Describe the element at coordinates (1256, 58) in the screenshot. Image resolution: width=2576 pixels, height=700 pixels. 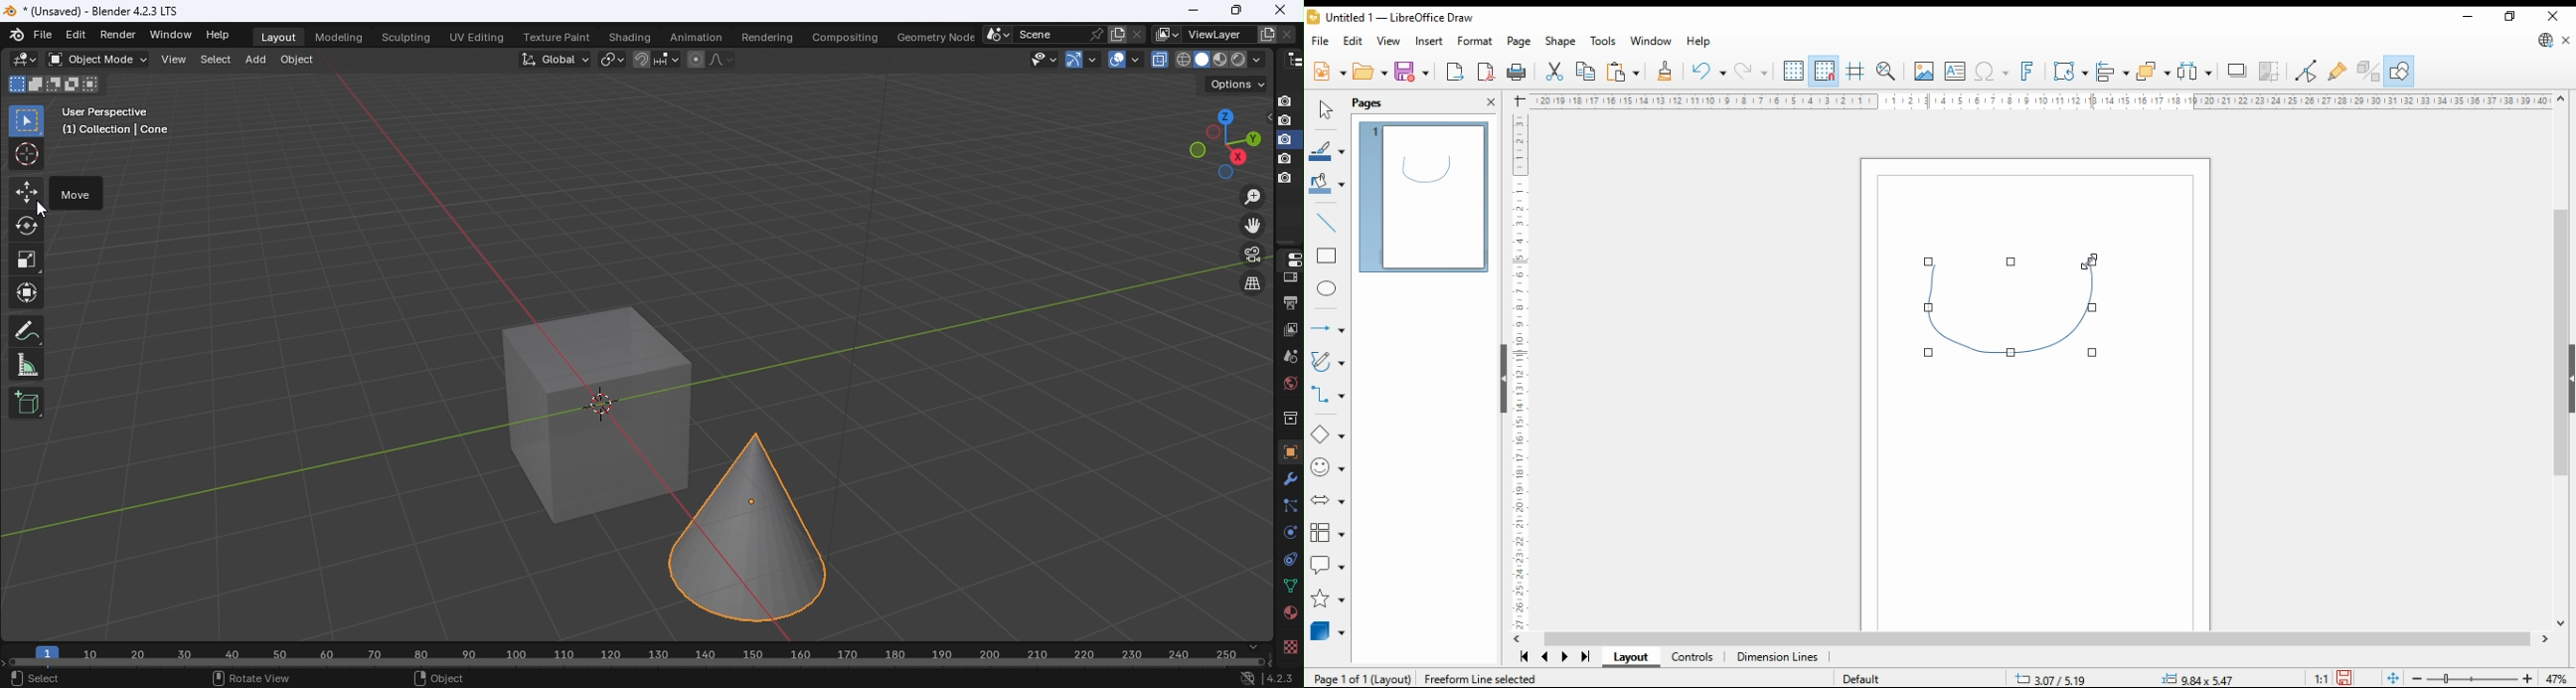
I see `shading` at that location.